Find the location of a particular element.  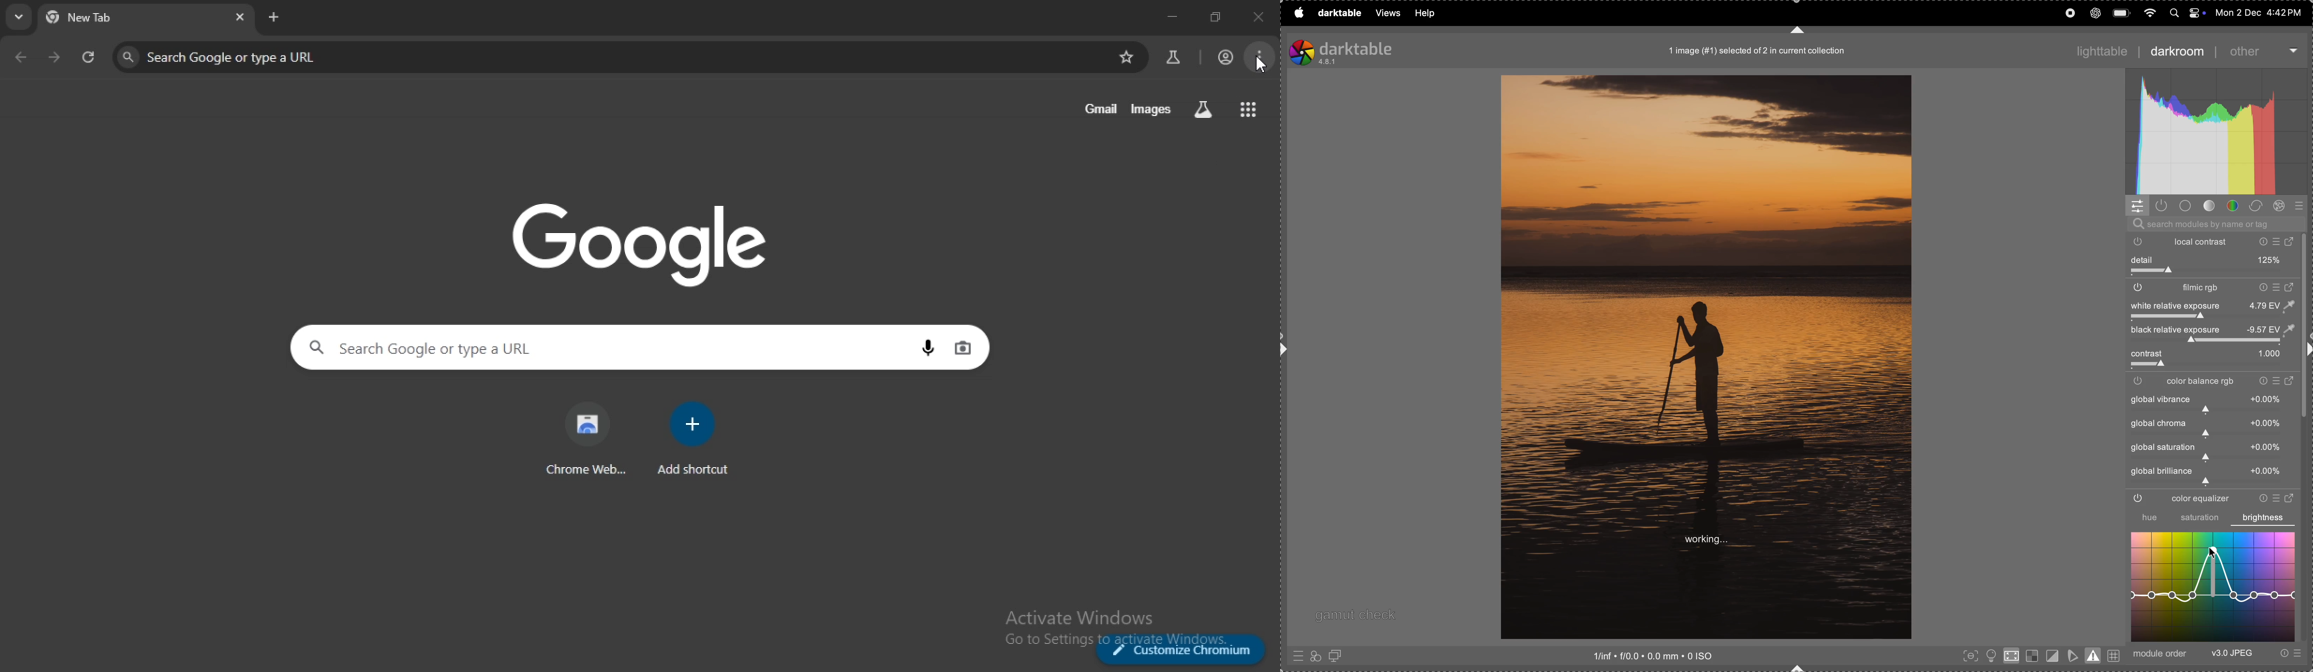

battery is located at coordinates (2122, 12).